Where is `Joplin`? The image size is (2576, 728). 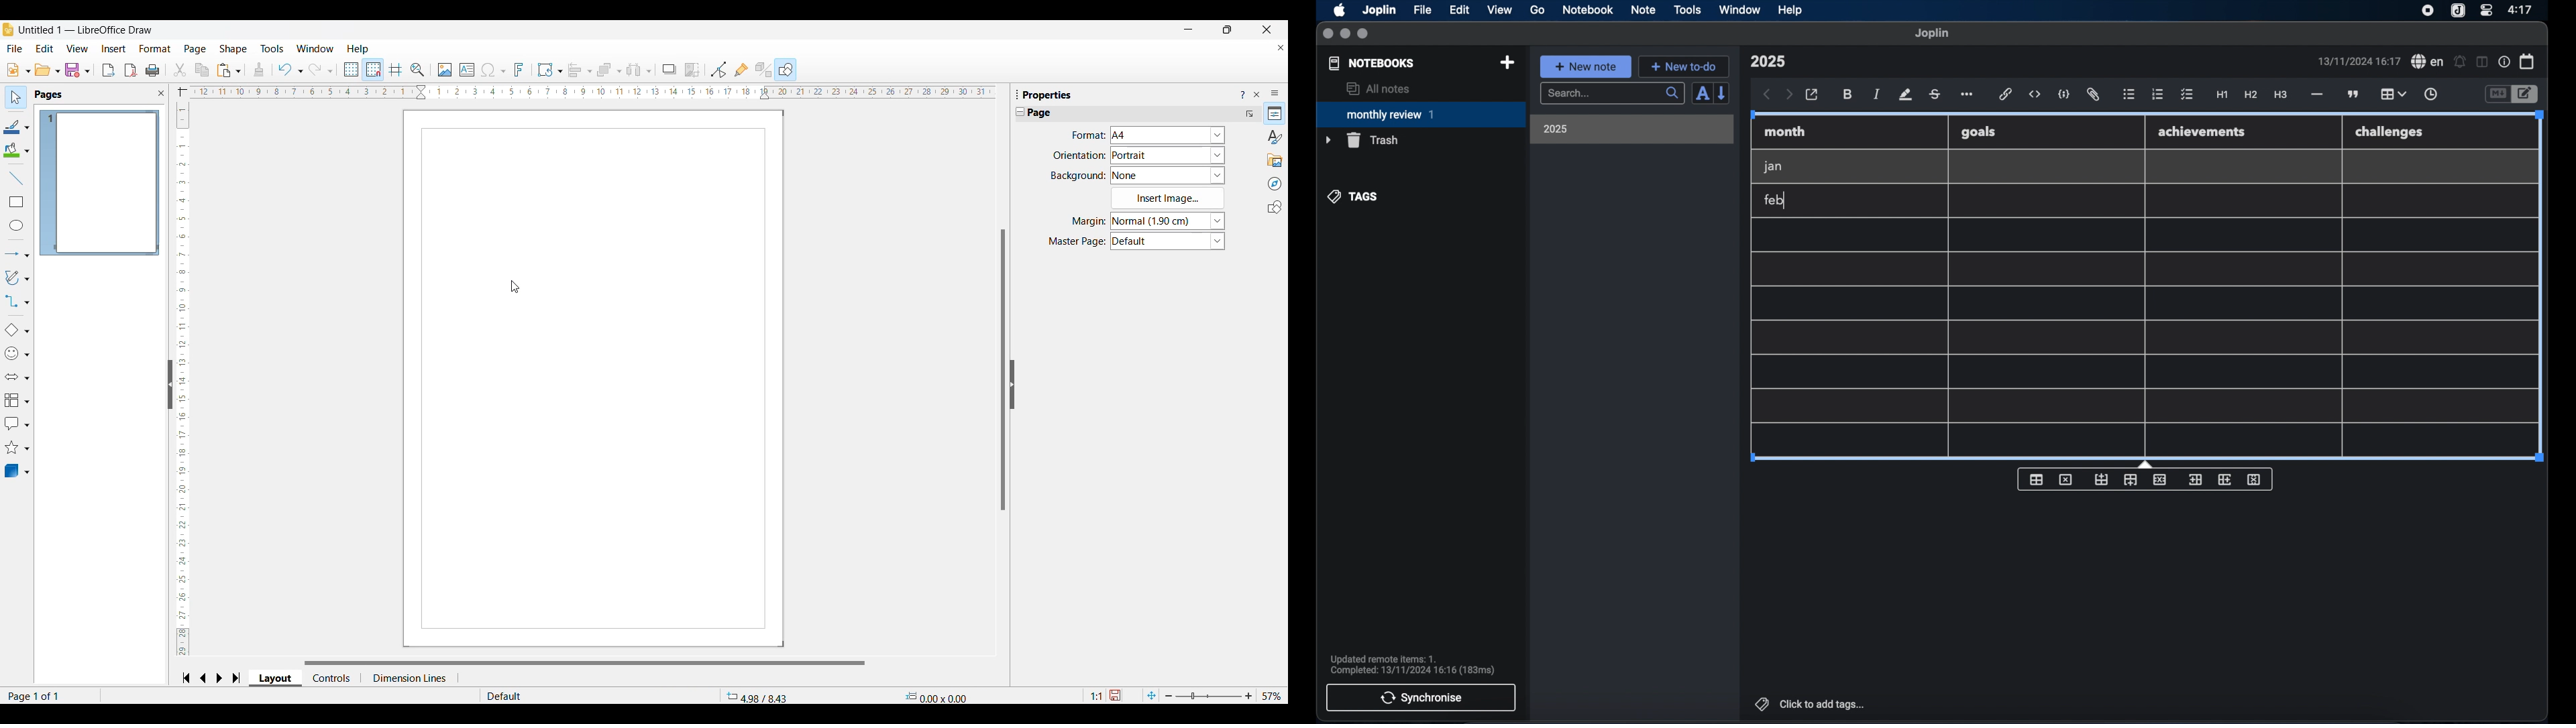
Joplin is located at coordinates (1381, 11).